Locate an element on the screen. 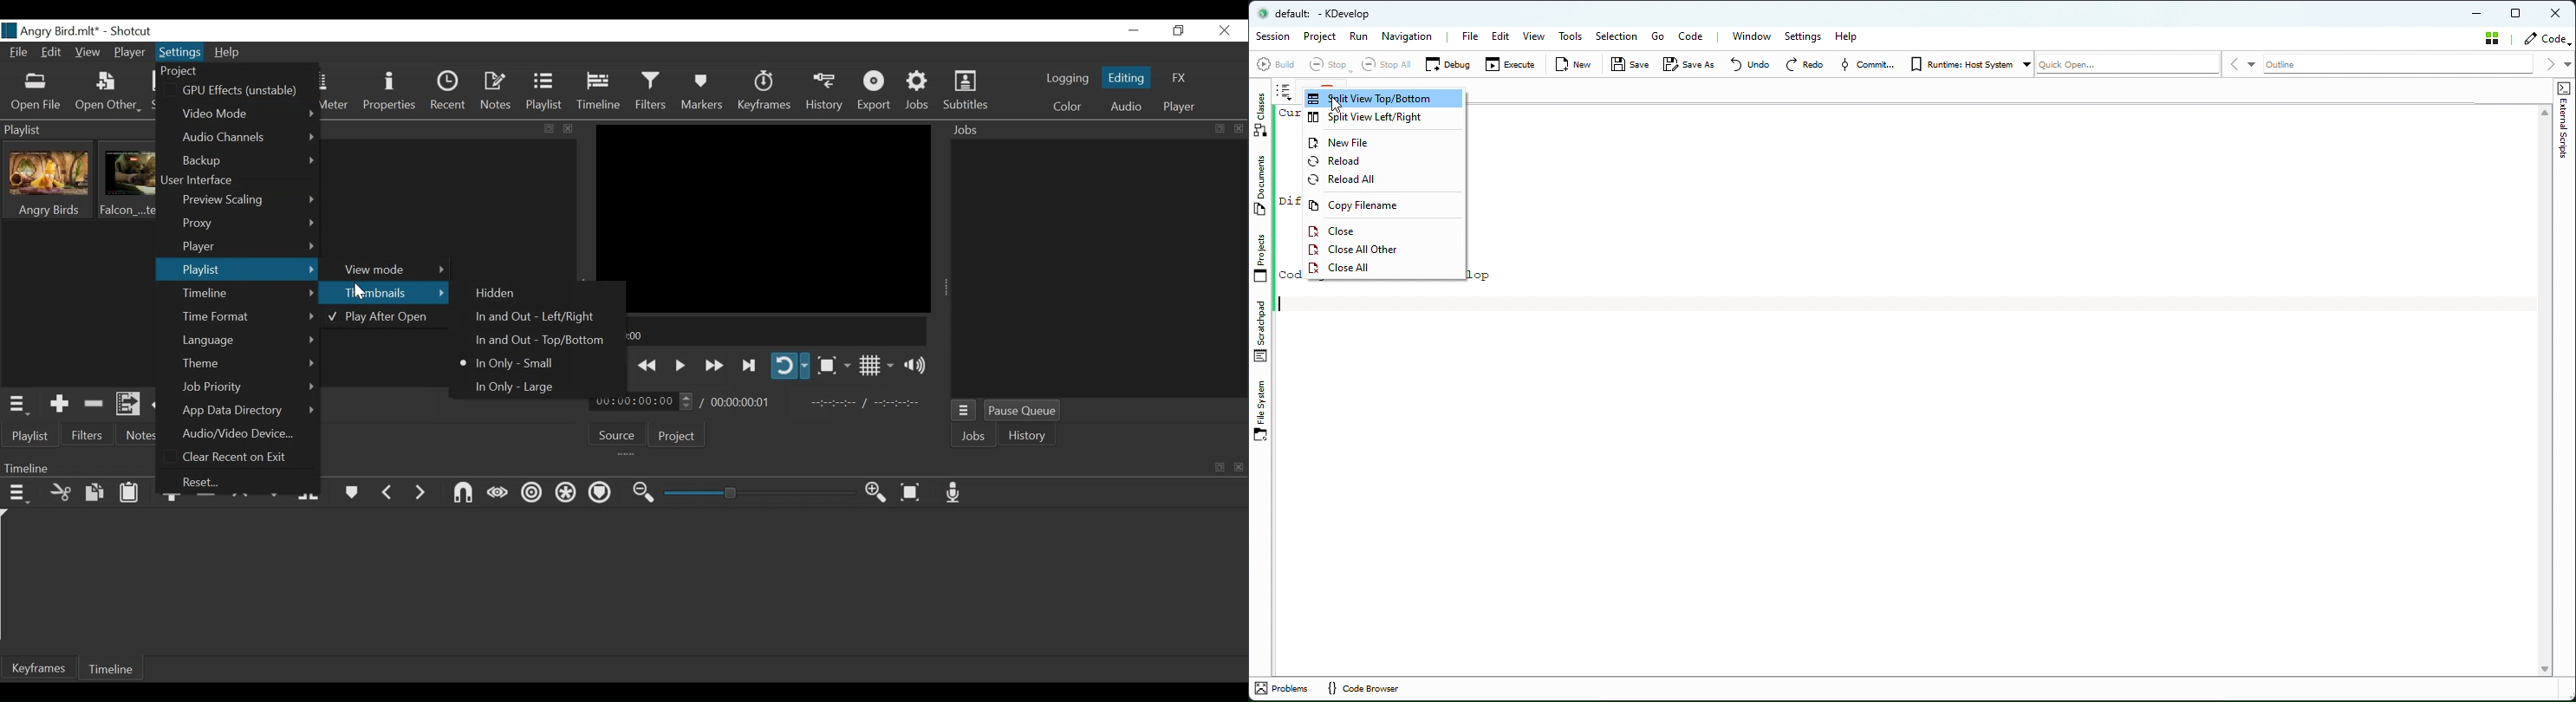 The width and height of the screenshot is (2576, 728). Notes is located at coordinates (495, 93).